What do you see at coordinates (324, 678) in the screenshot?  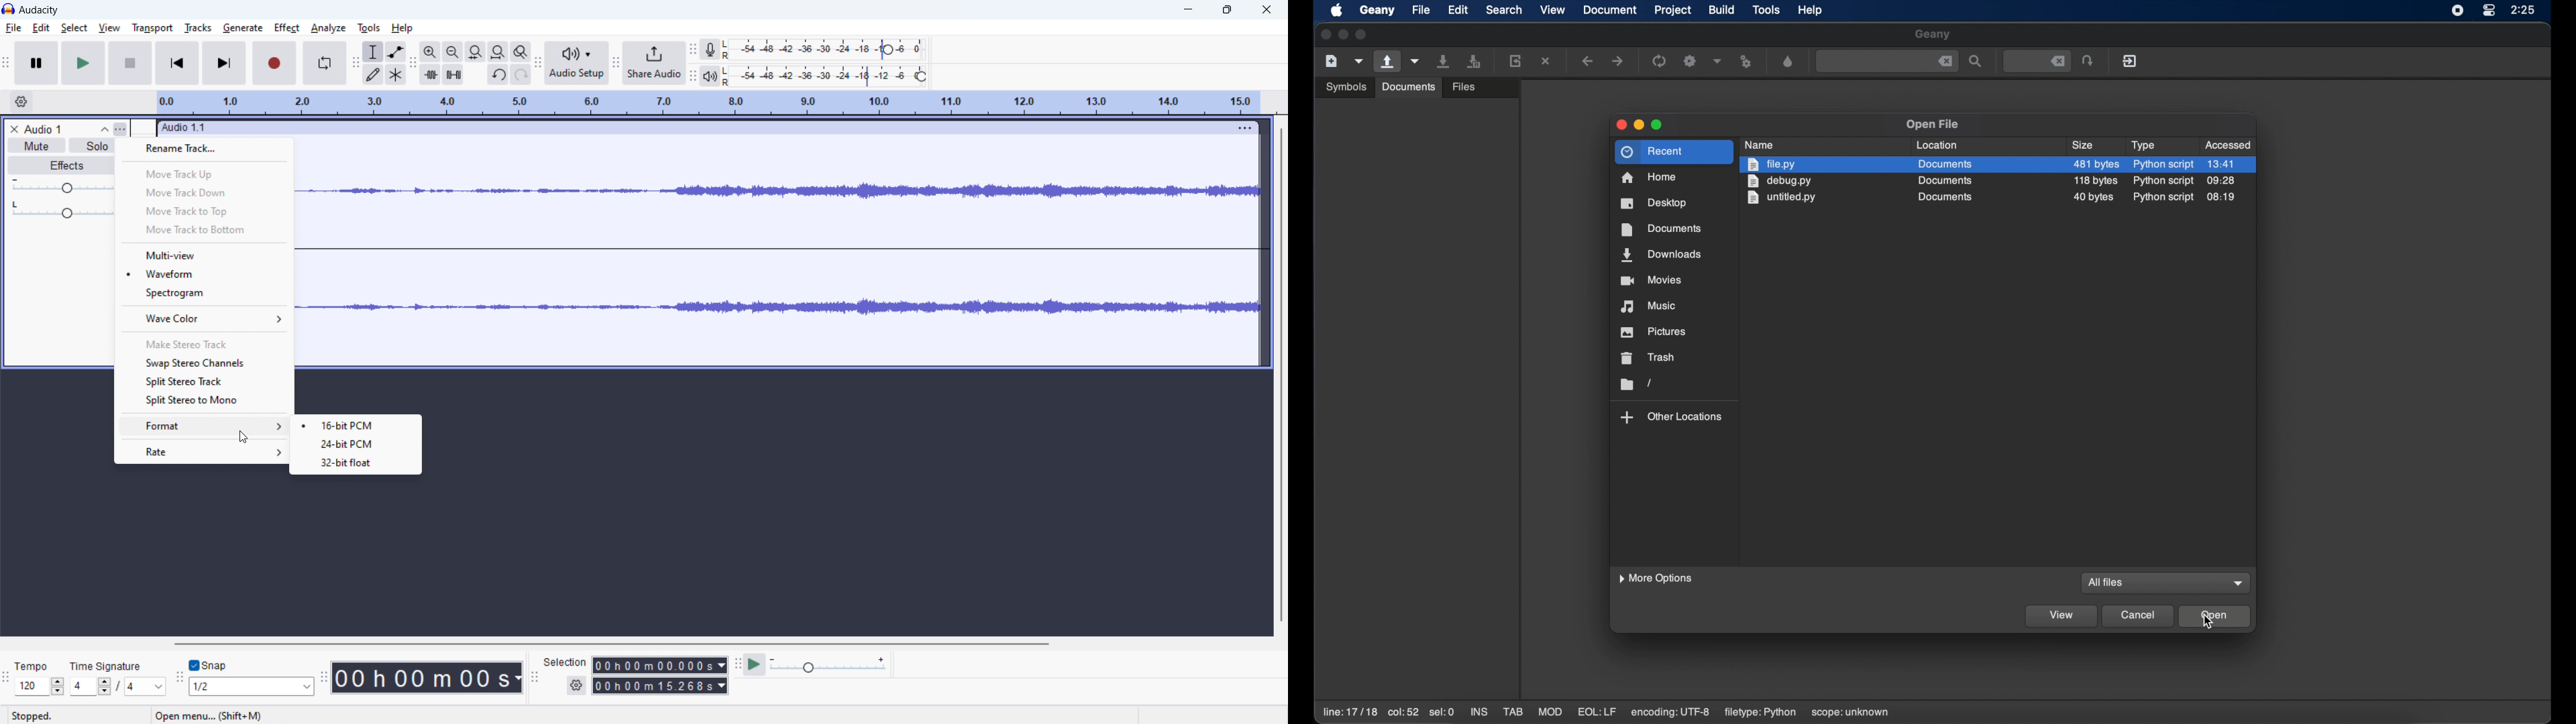 I see `time toolbar` at bounding box center [324, 678].